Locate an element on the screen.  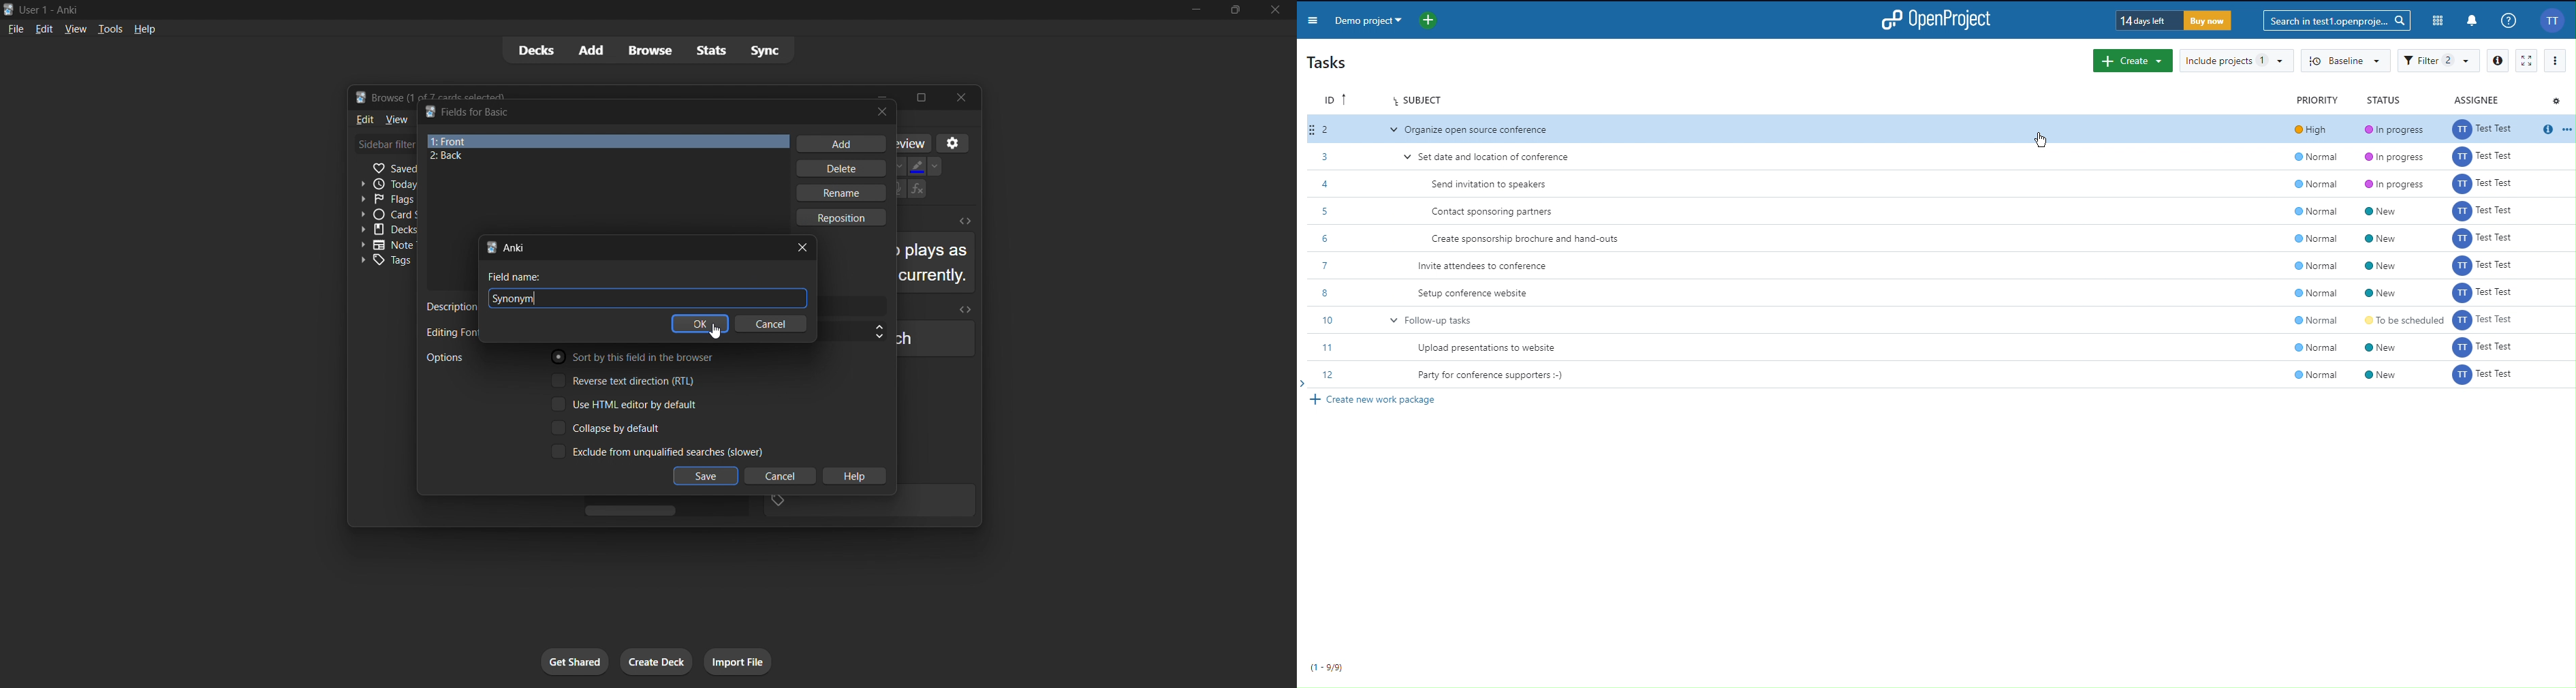
import file is located at coordinates (742, 661).